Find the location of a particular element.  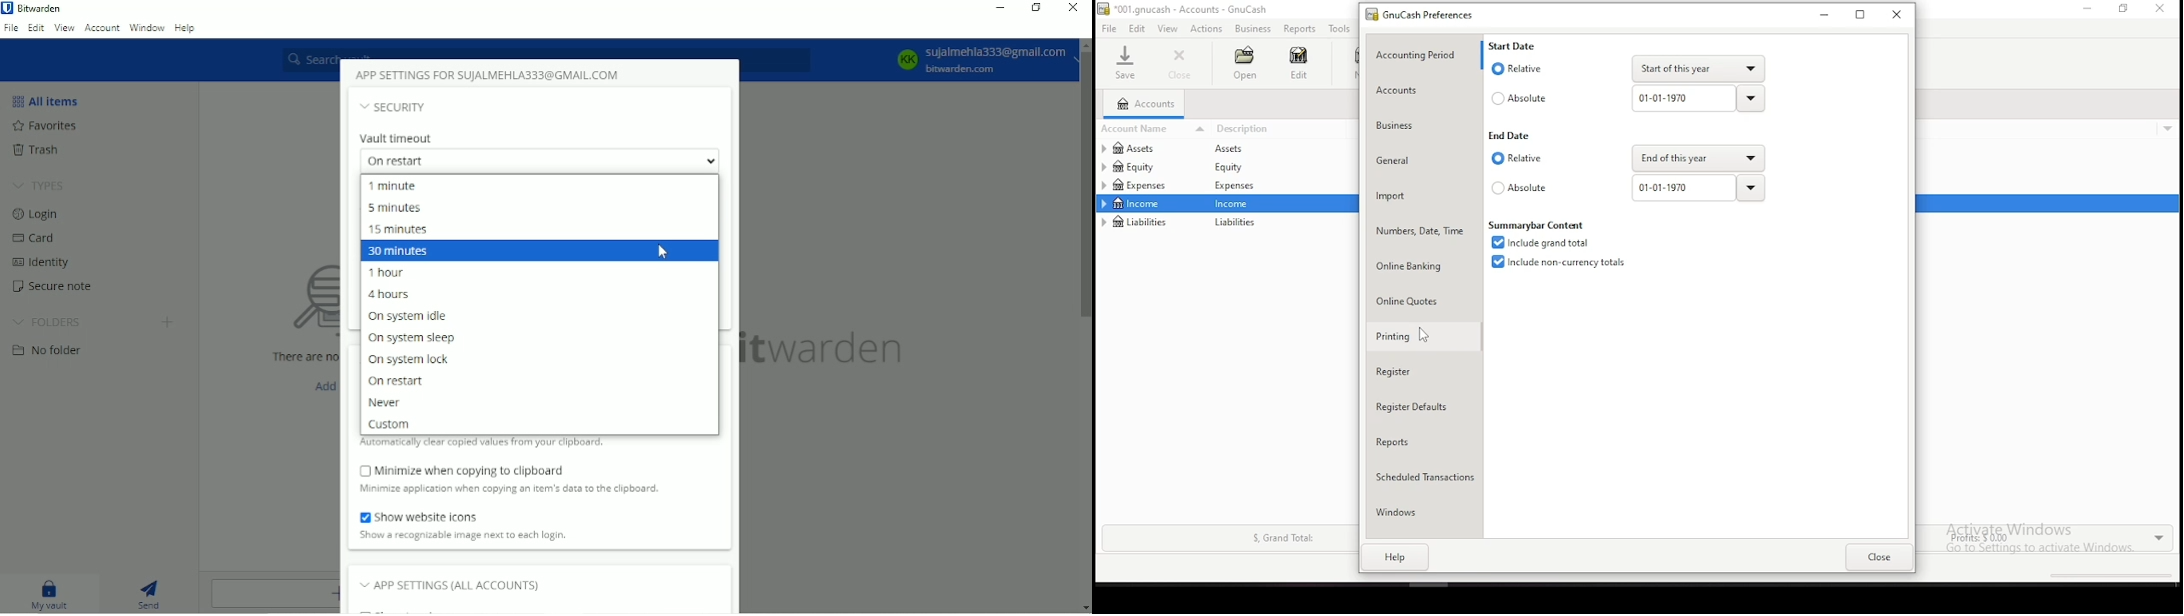

Create folder is located at coordinates (169, 322).